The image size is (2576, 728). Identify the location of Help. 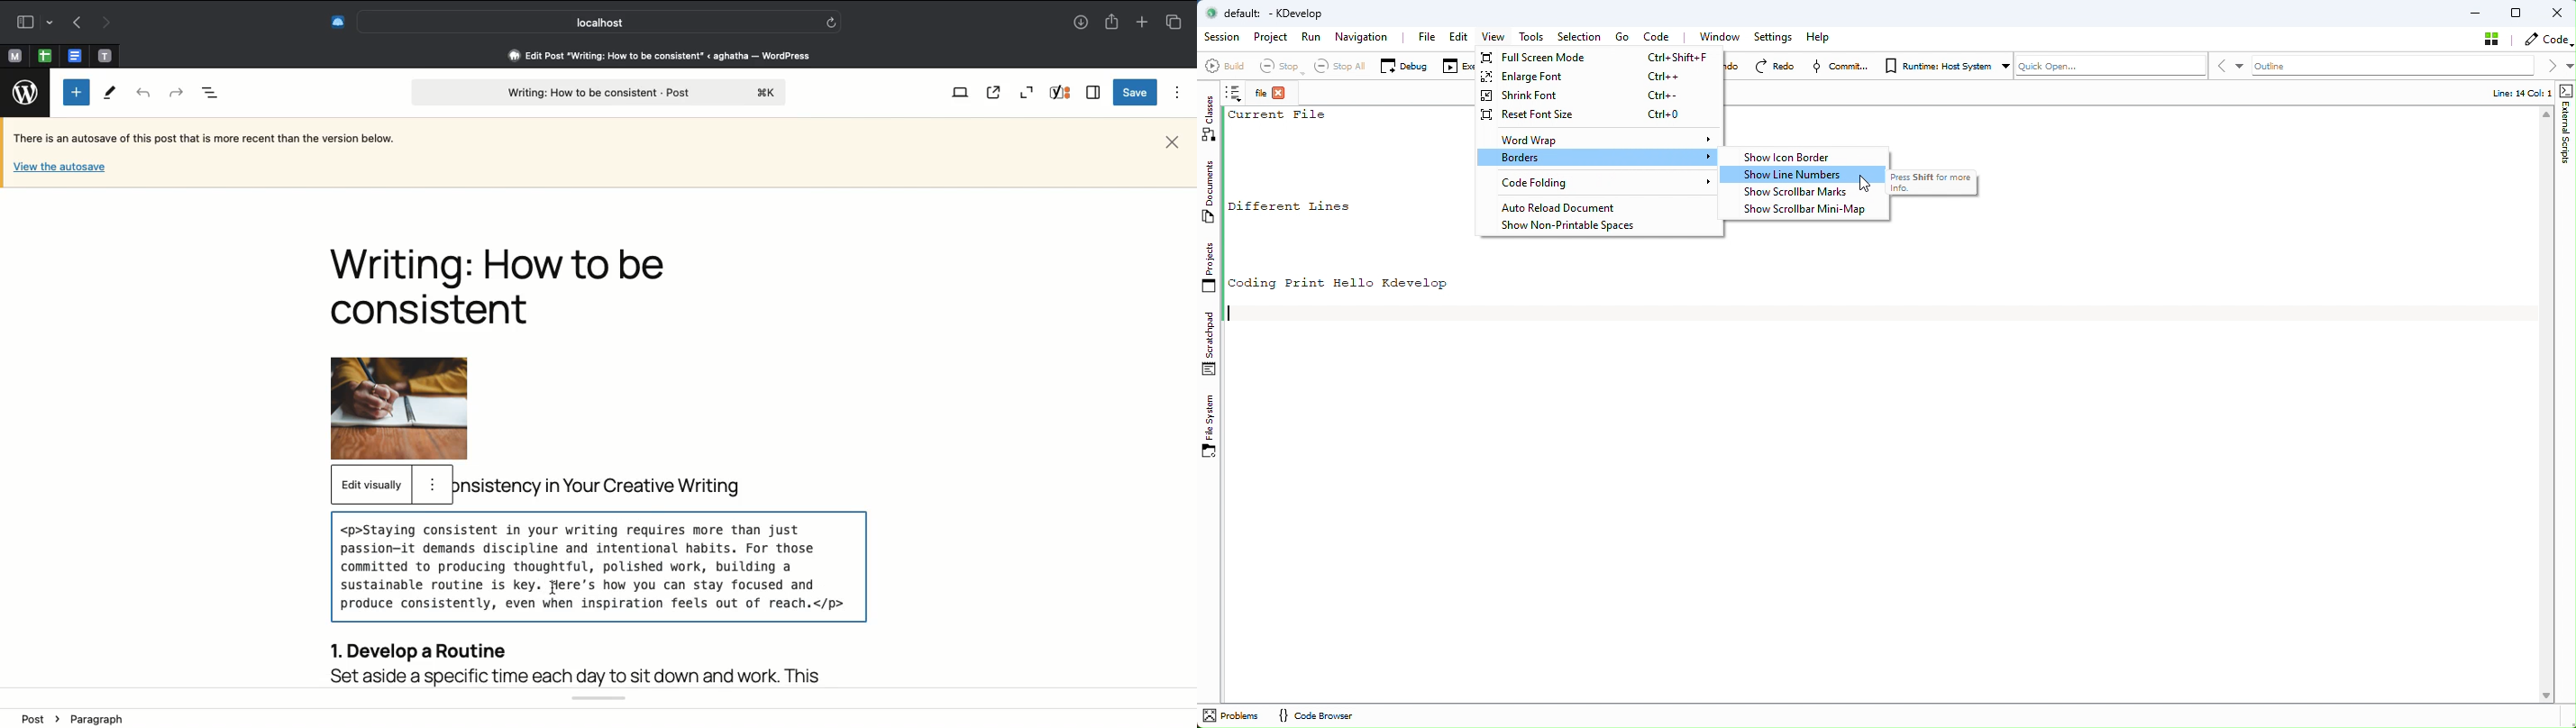
(1820, 37).